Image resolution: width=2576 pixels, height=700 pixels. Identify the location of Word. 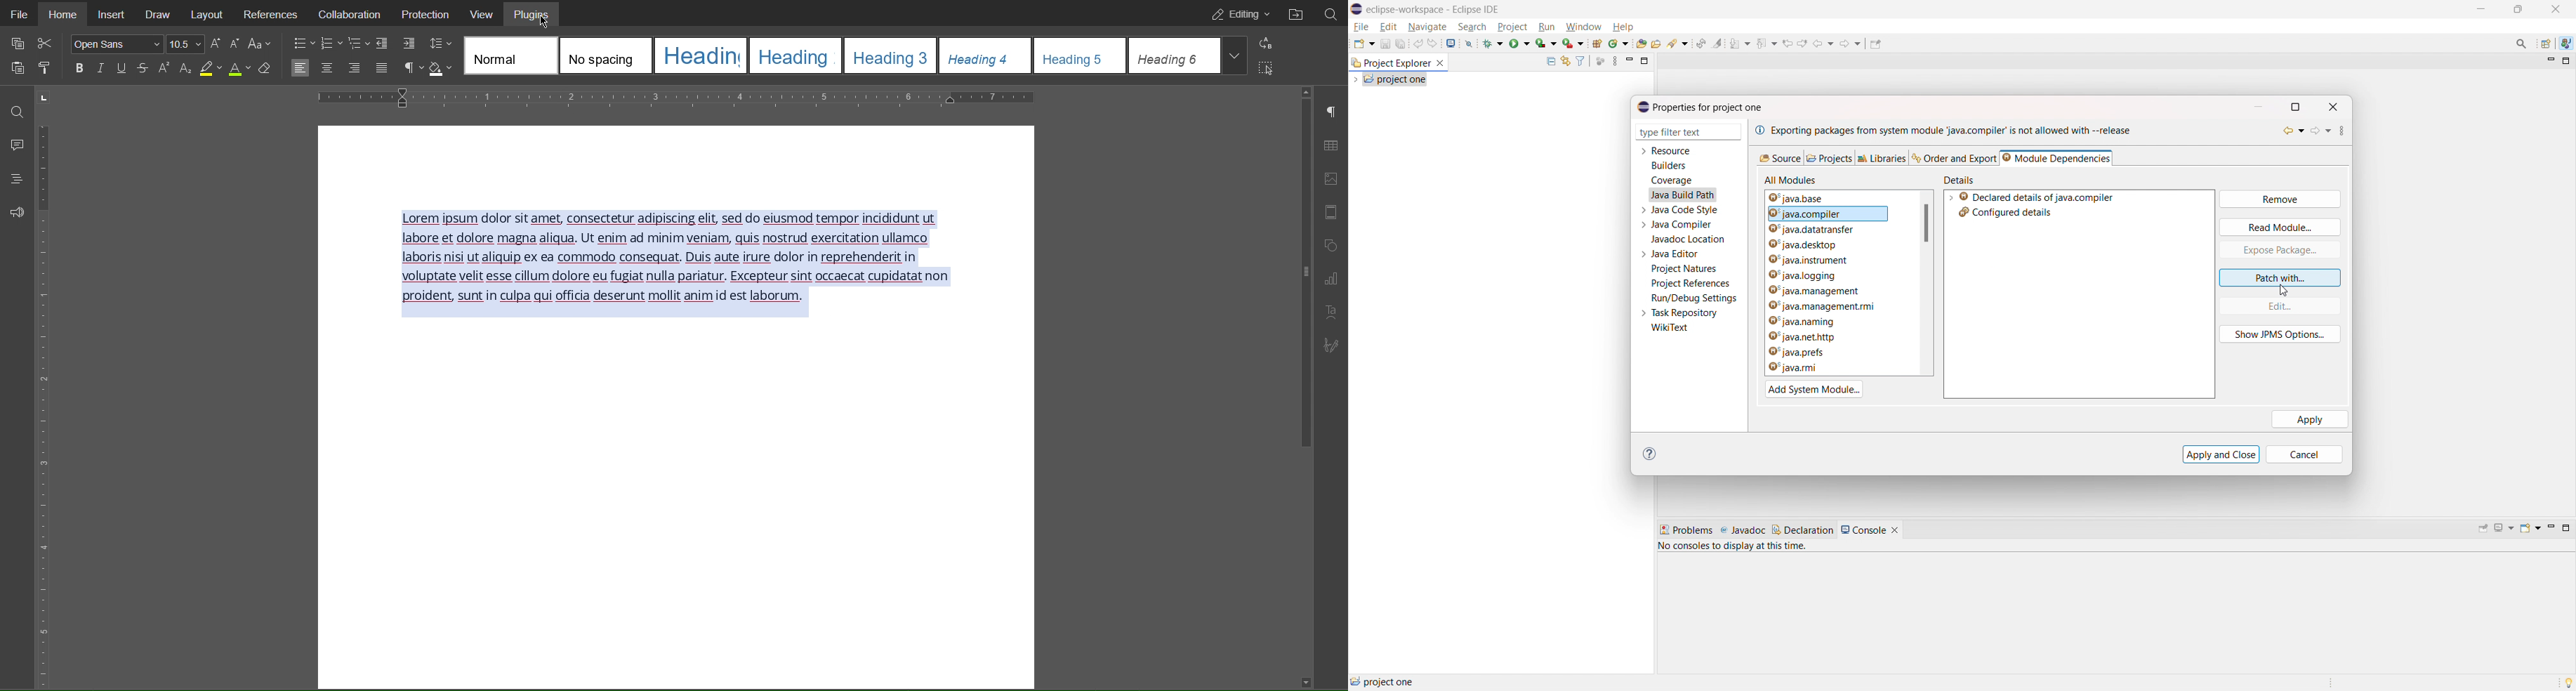
(164, 69).